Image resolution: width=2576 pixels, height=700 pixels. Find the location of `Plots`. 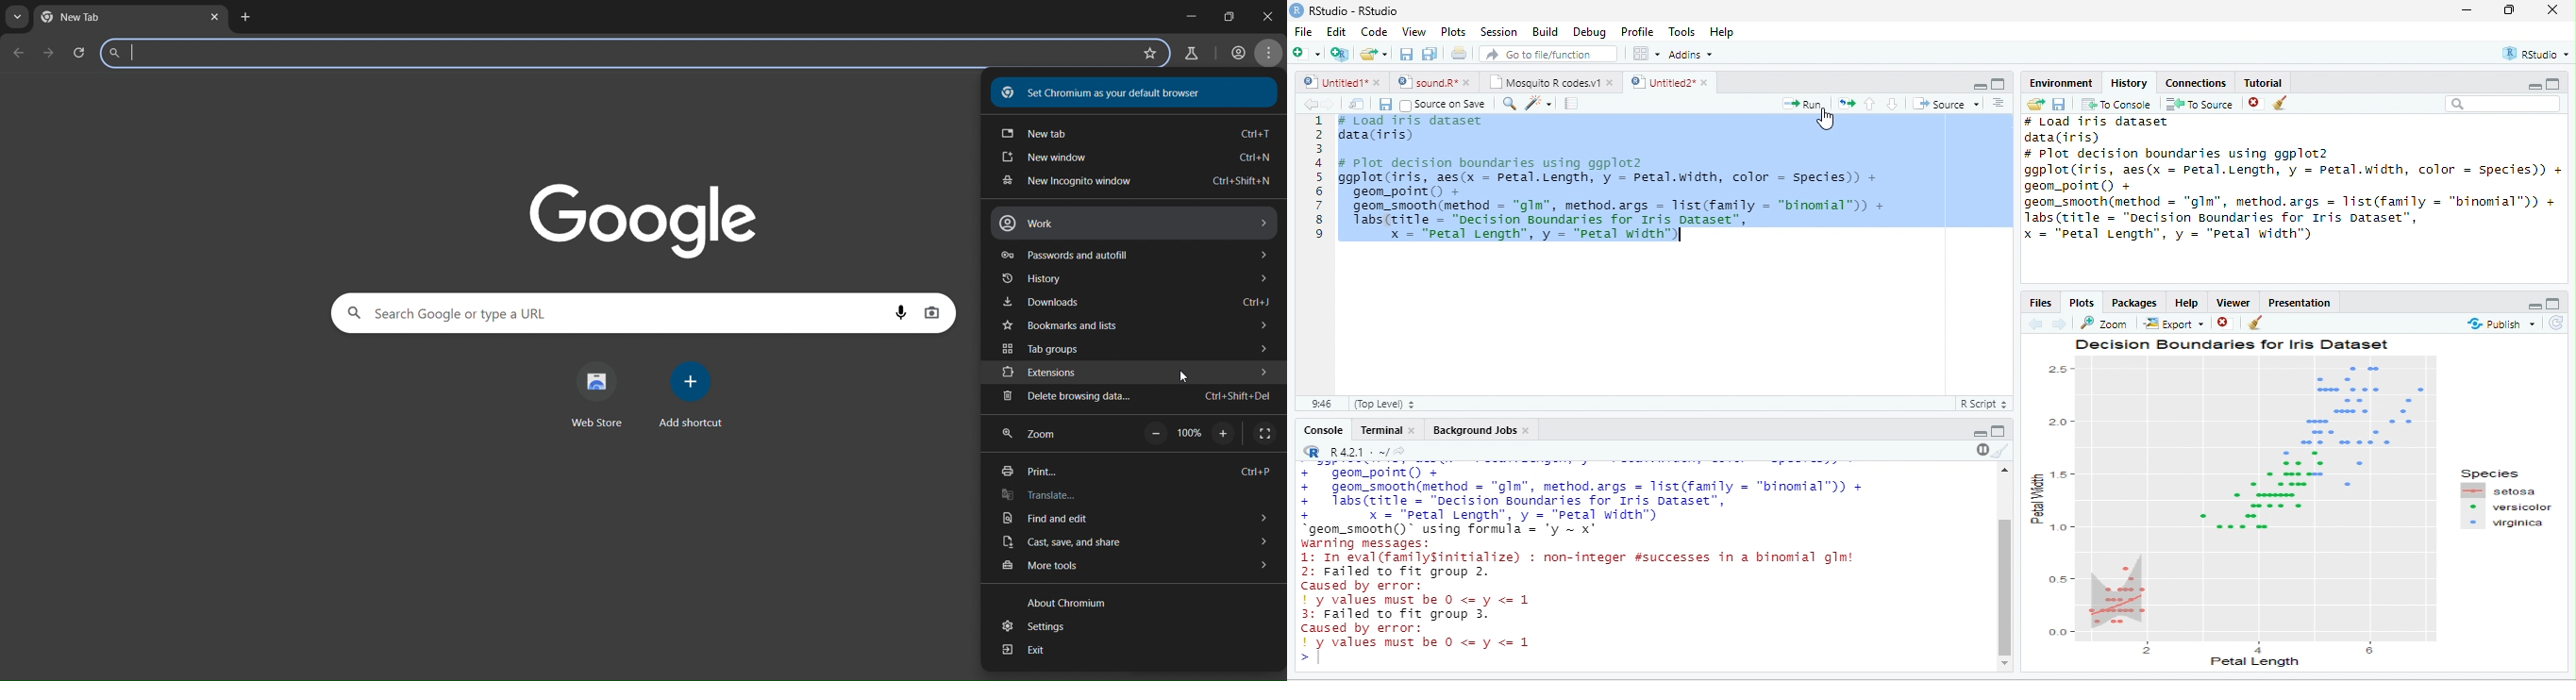

Plots is located at coordinates (1453, 32).